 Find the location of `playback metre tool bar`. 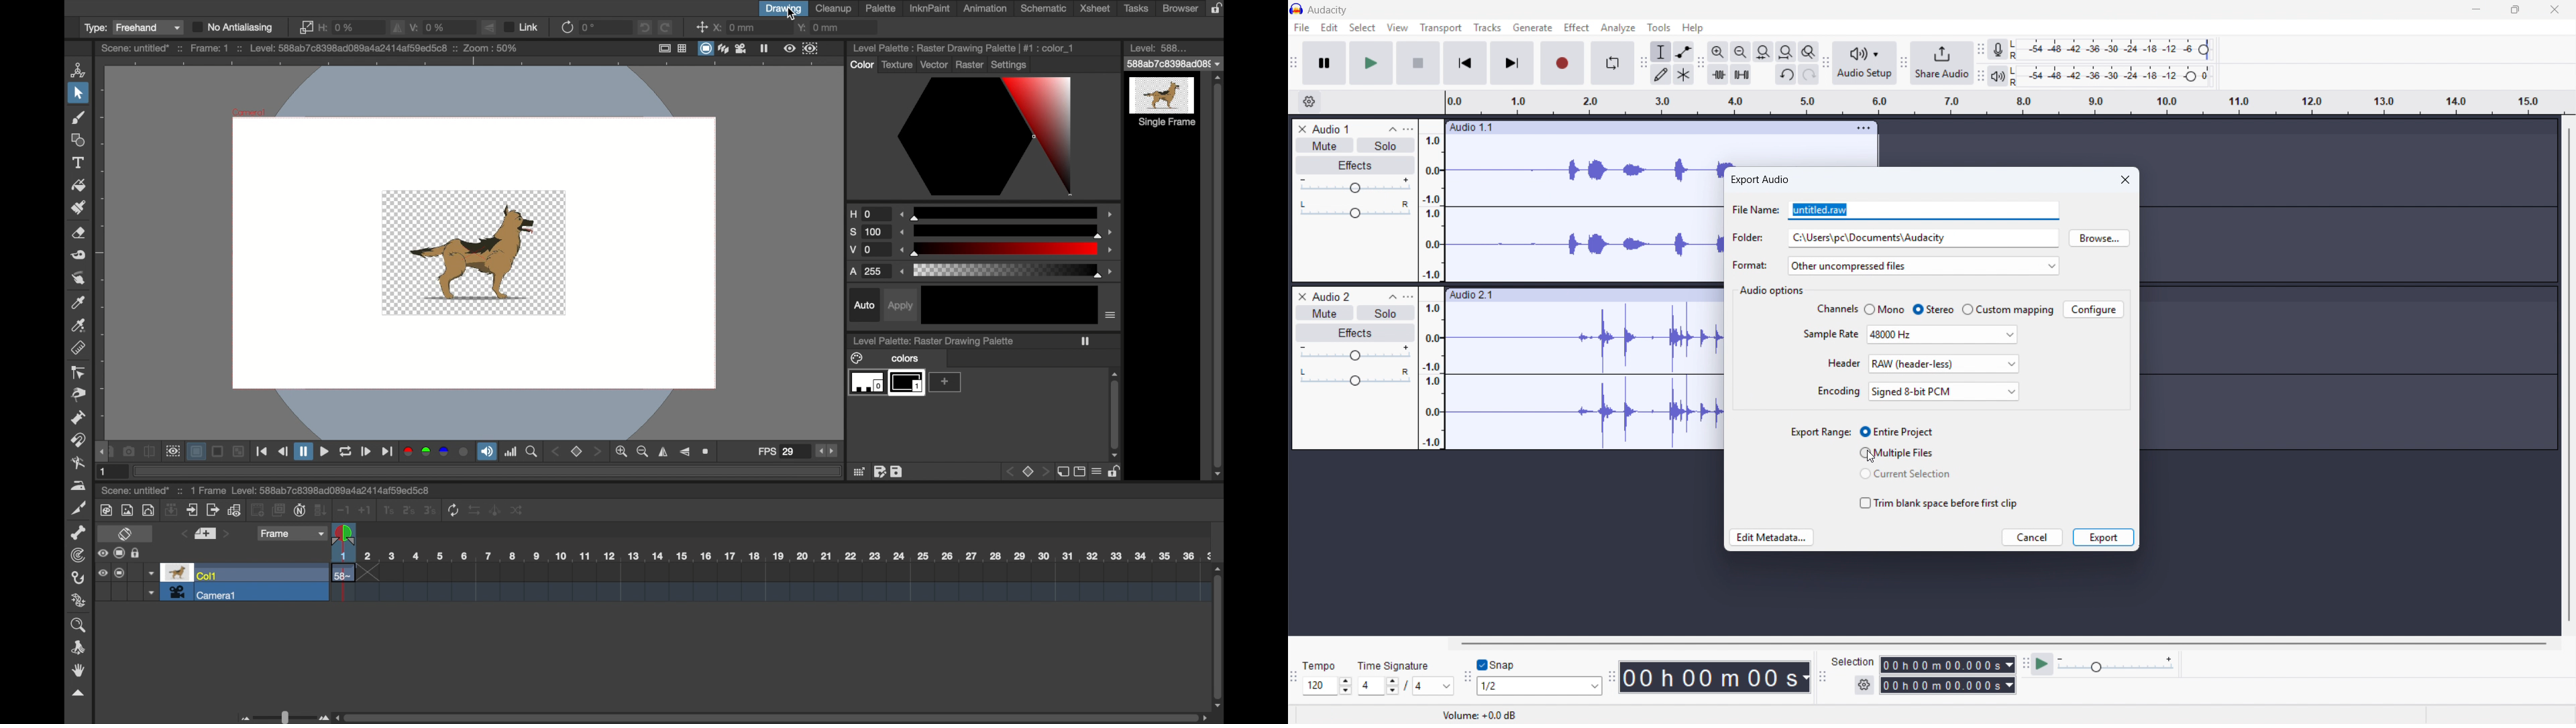

playback metre tool bar is located at coordinates (1980, 76).